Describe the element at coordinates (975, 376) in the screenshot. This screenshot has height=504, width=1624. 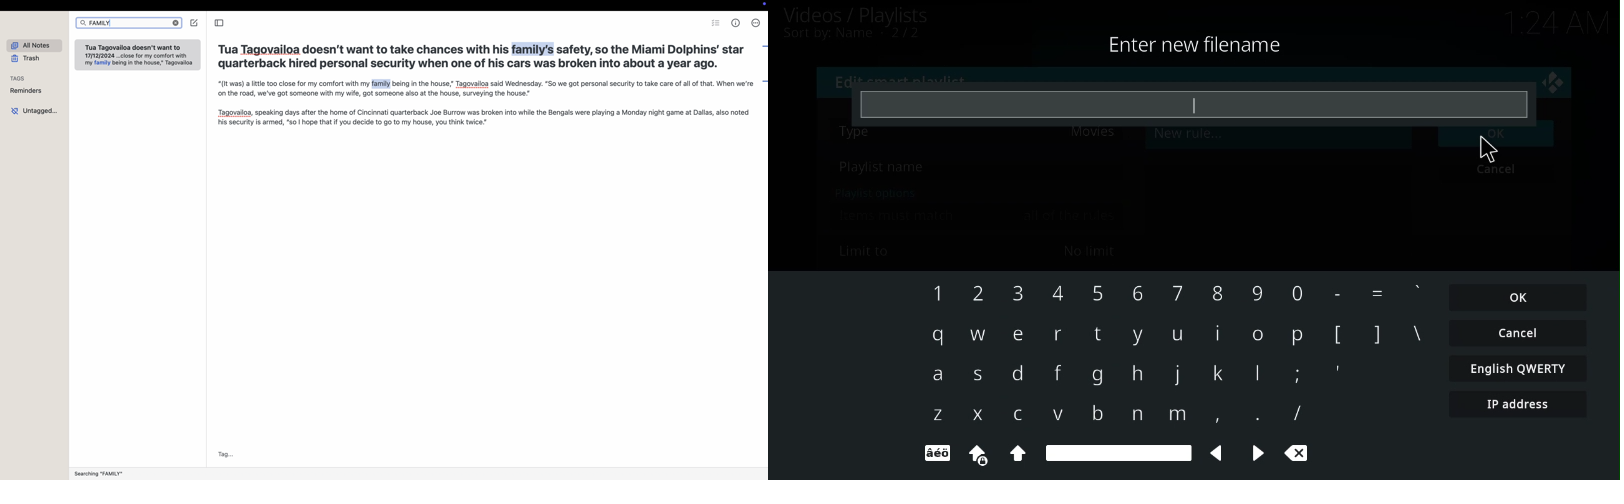
I see `s` at that location.